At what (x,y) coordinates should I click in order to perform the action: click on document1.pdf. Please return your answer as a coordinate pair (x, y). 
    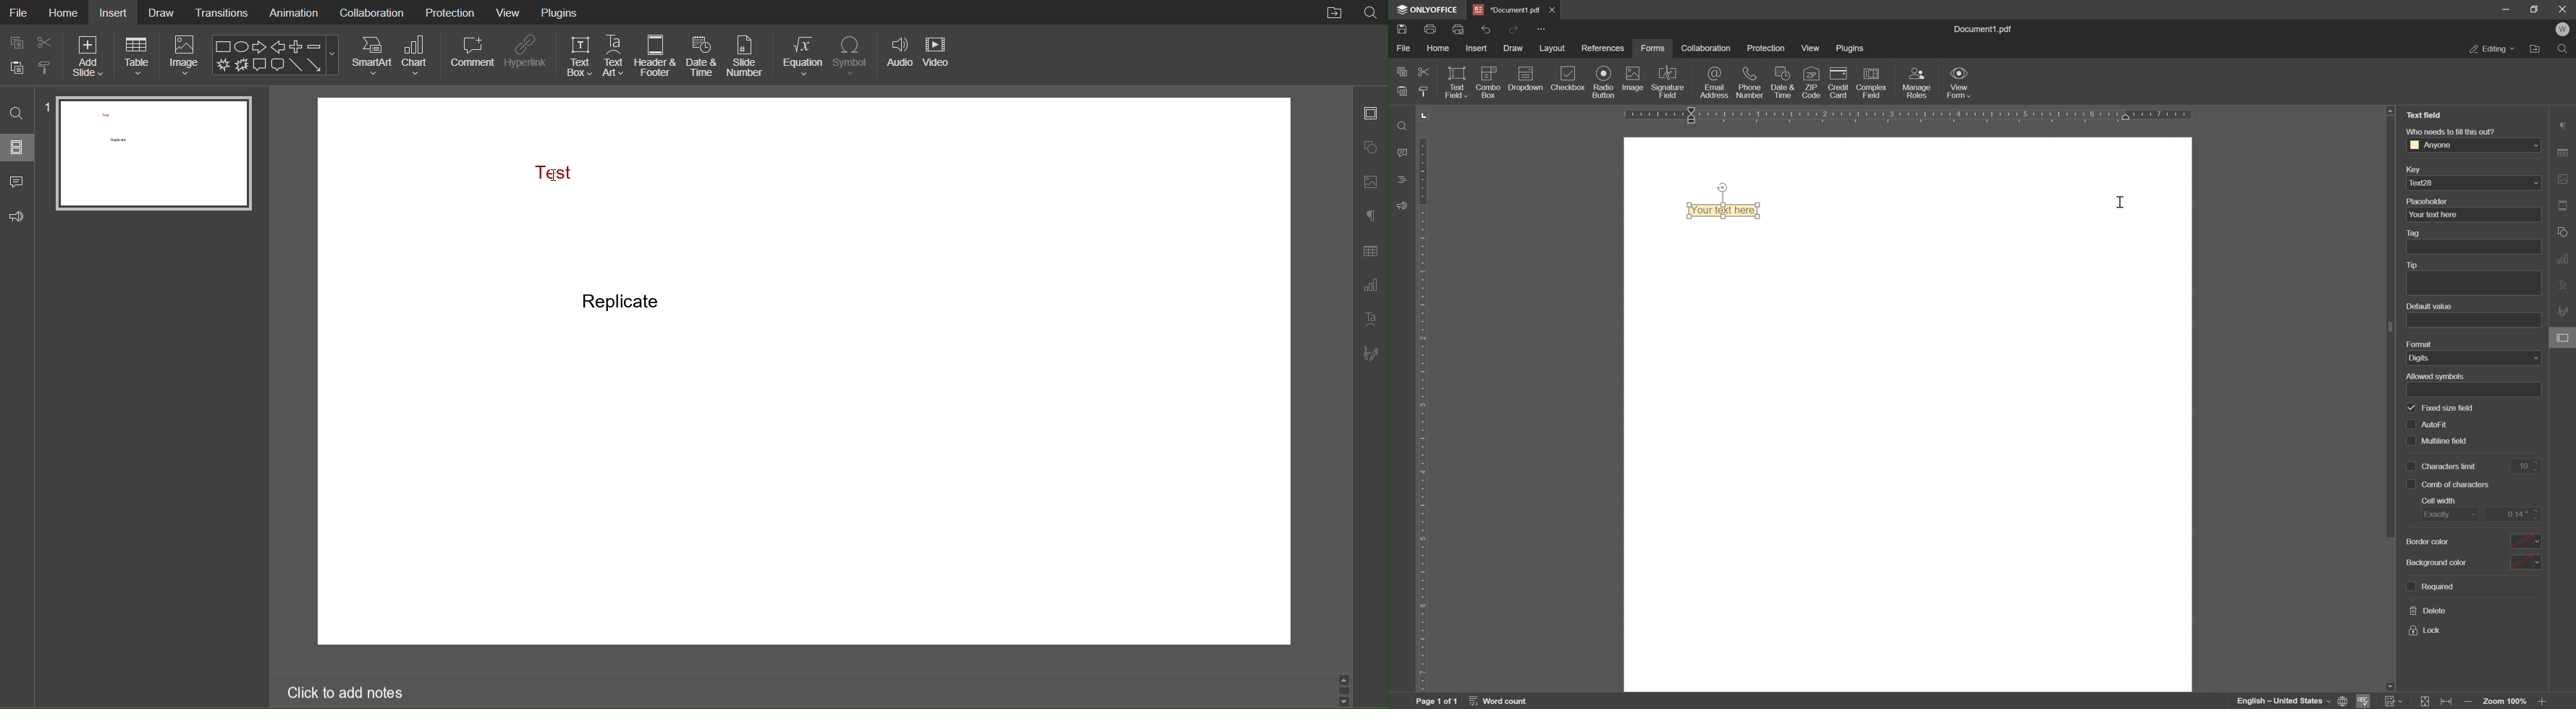
    Looking at the image, I should click on (1978, 28).